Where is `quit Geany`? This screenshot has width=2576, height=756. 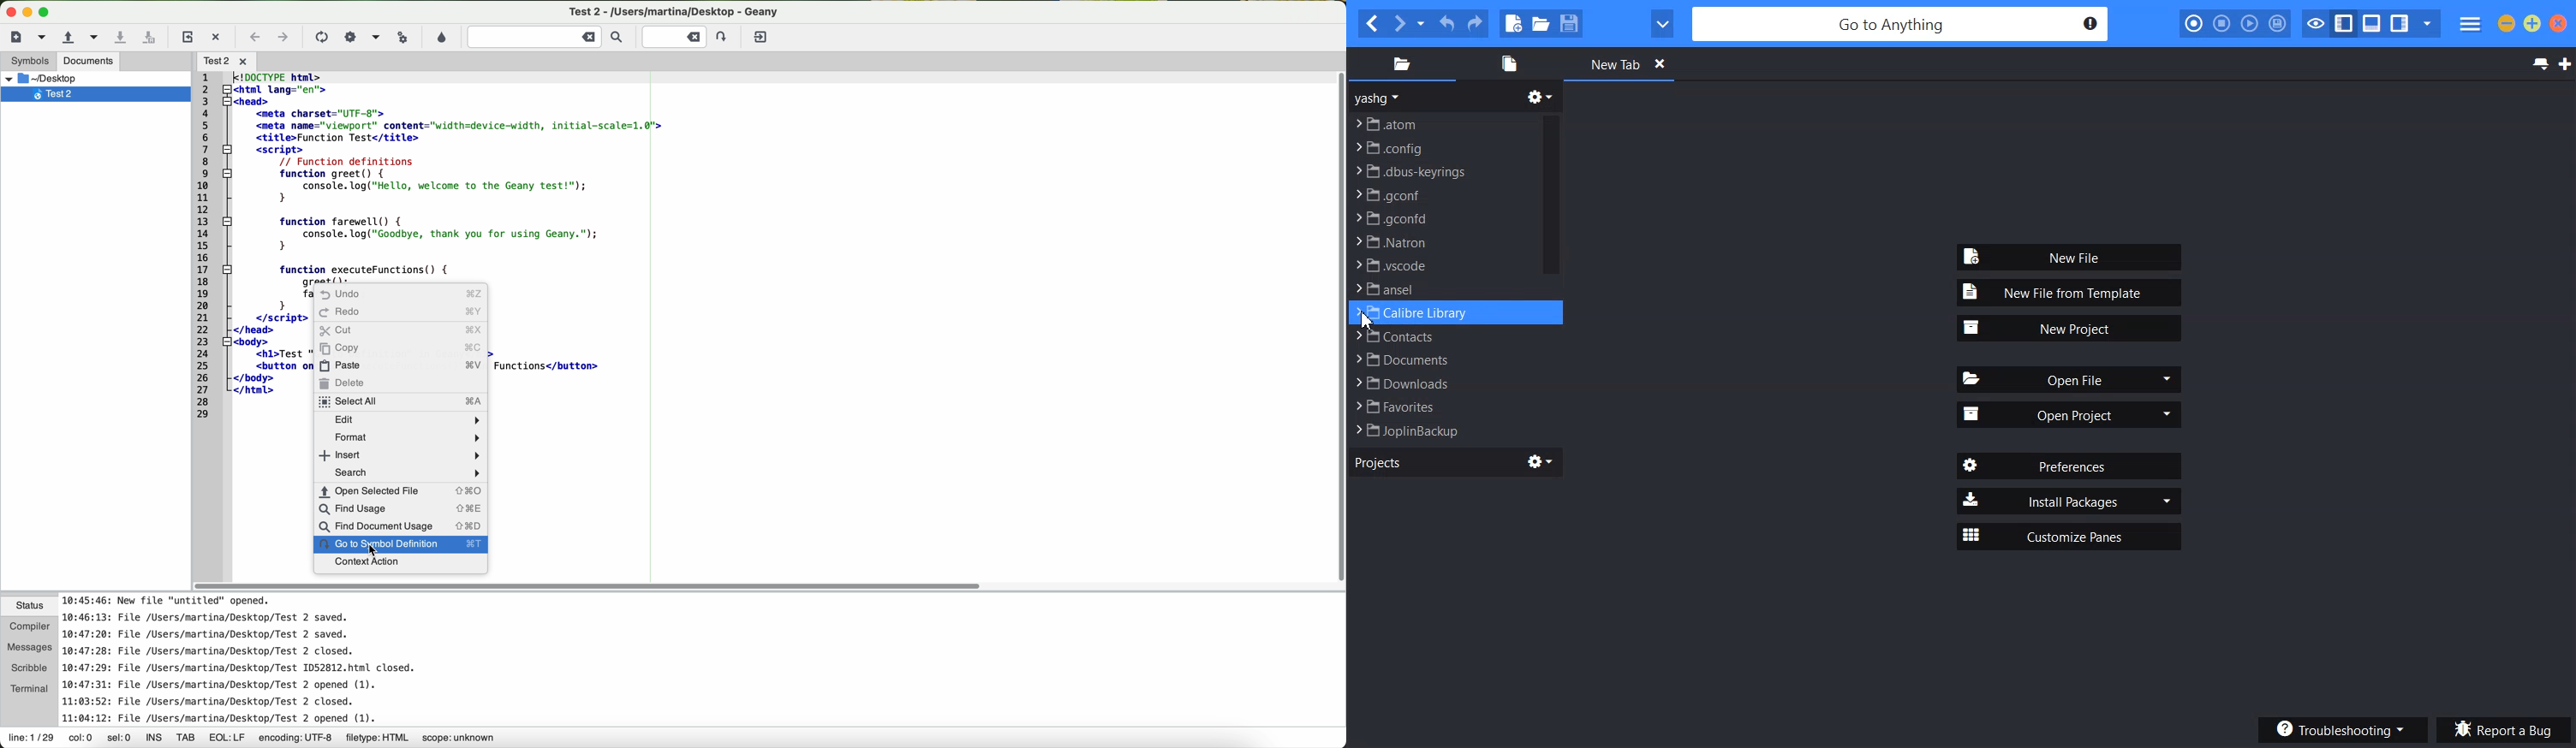 quit Geany is located at coordinates (762, 39).